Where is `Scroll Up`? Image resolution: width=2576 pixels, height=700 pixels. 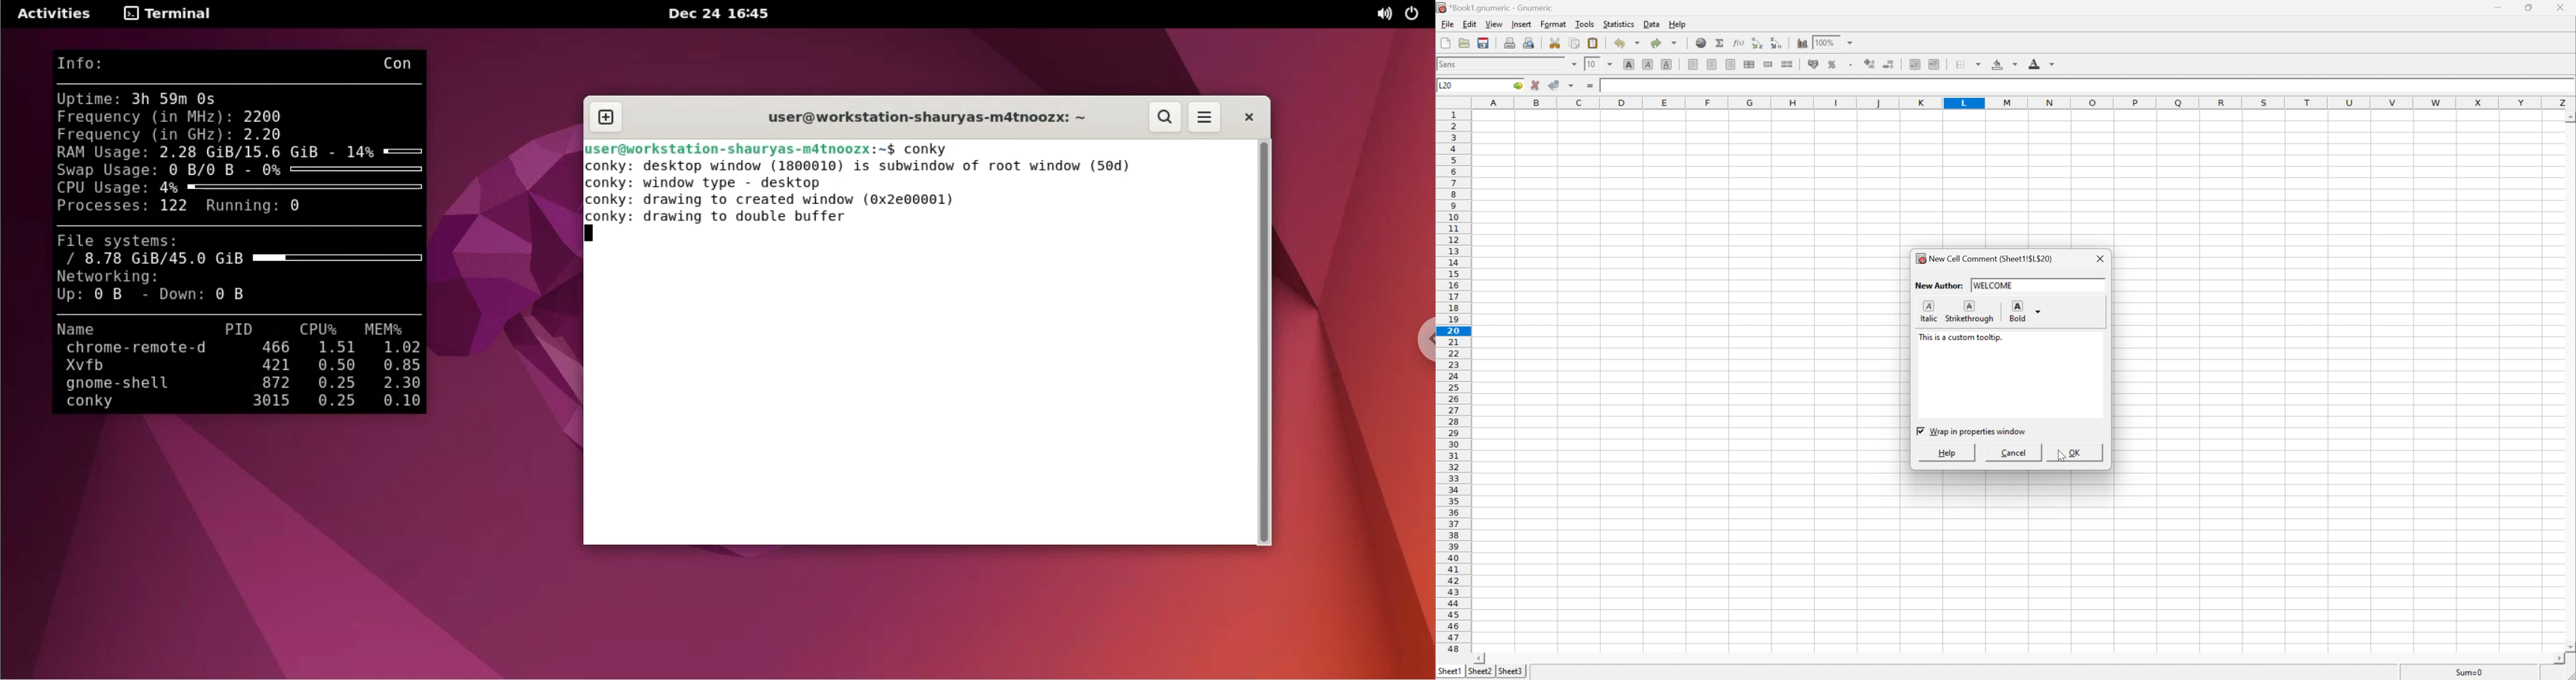 Scroll Up is located at coordinates (2569, 117).